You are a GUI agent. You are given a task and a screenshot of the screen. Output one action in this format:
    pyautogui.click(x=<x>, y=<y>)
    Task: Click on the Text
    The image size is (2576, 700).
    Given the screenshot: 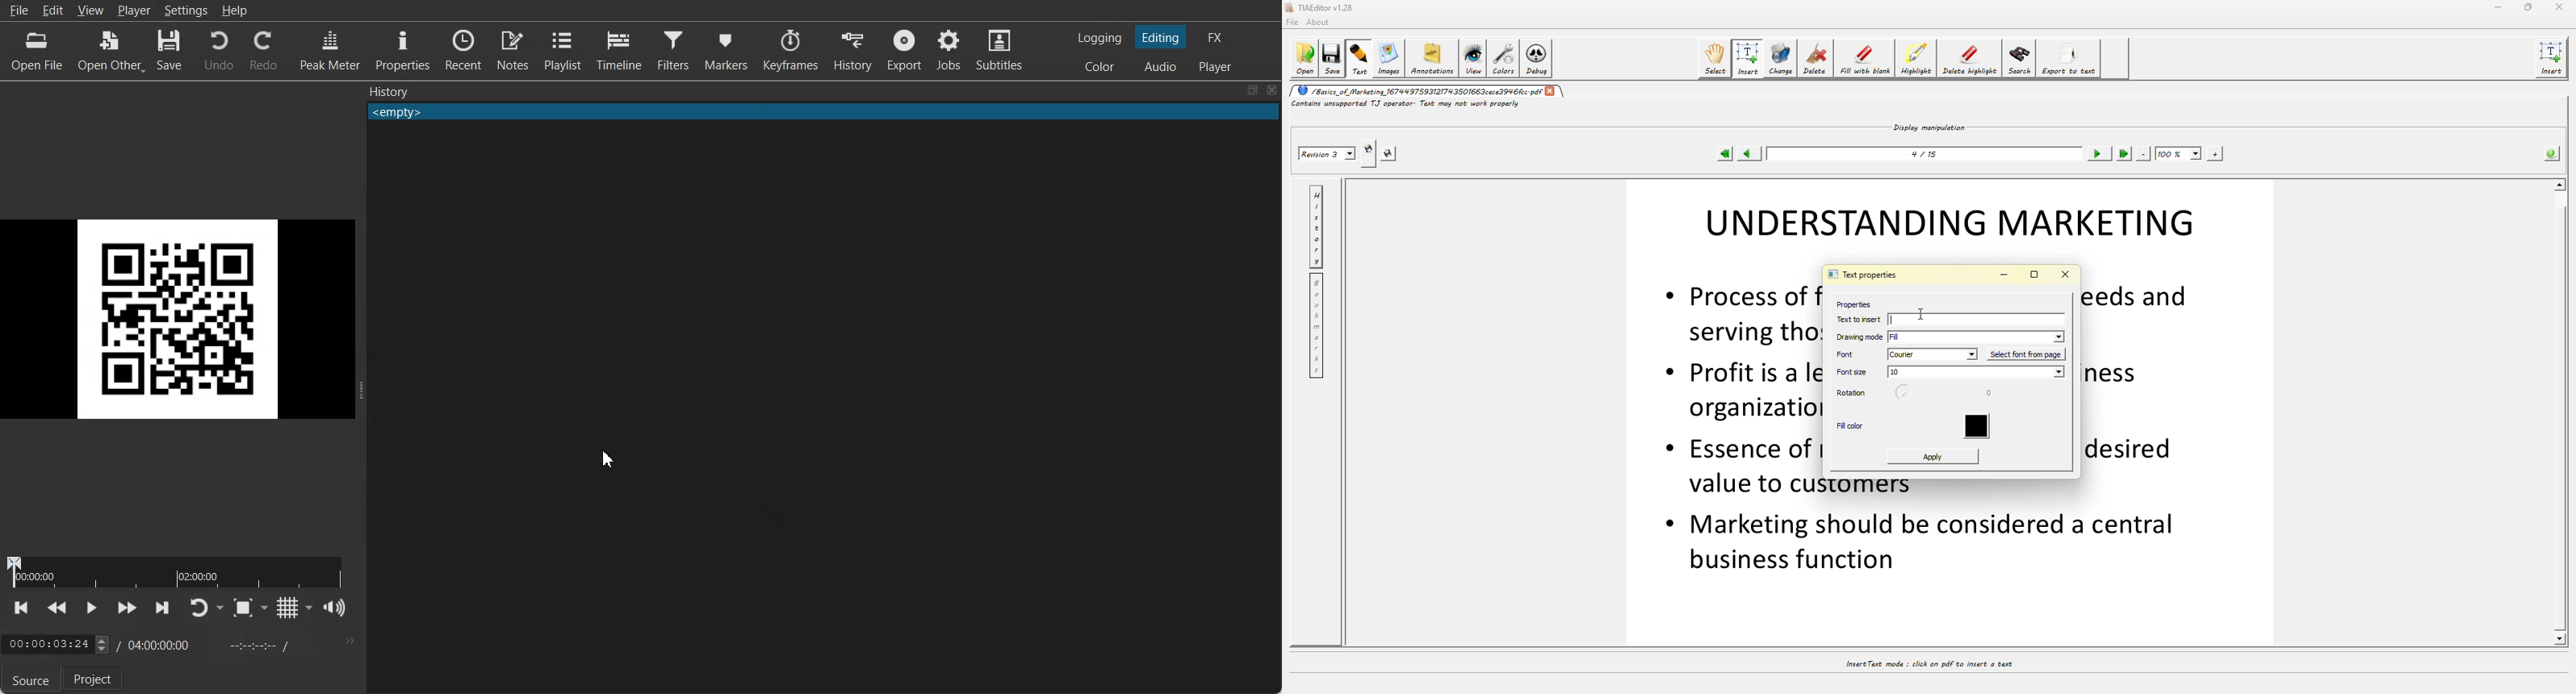 What is the action you would take?
    pyautogui.click(x=389, y=91)
    